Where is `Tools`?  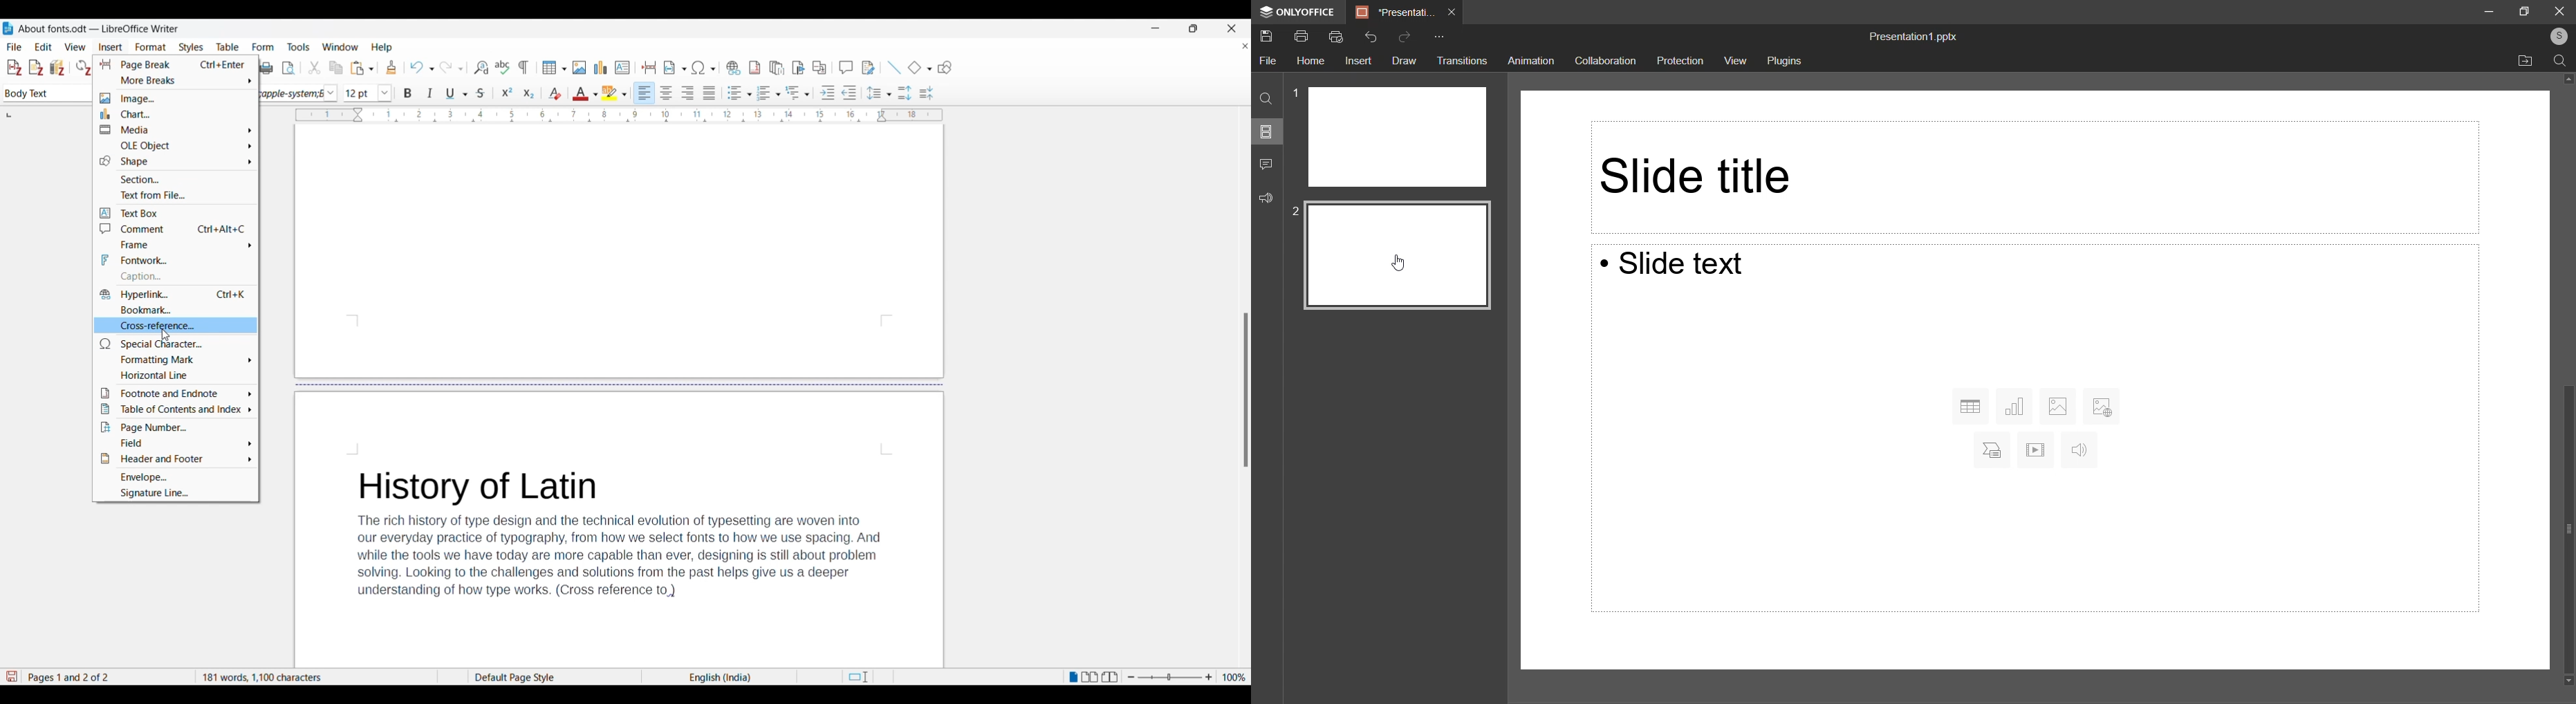 Tools is located at coordinates (301, 47).